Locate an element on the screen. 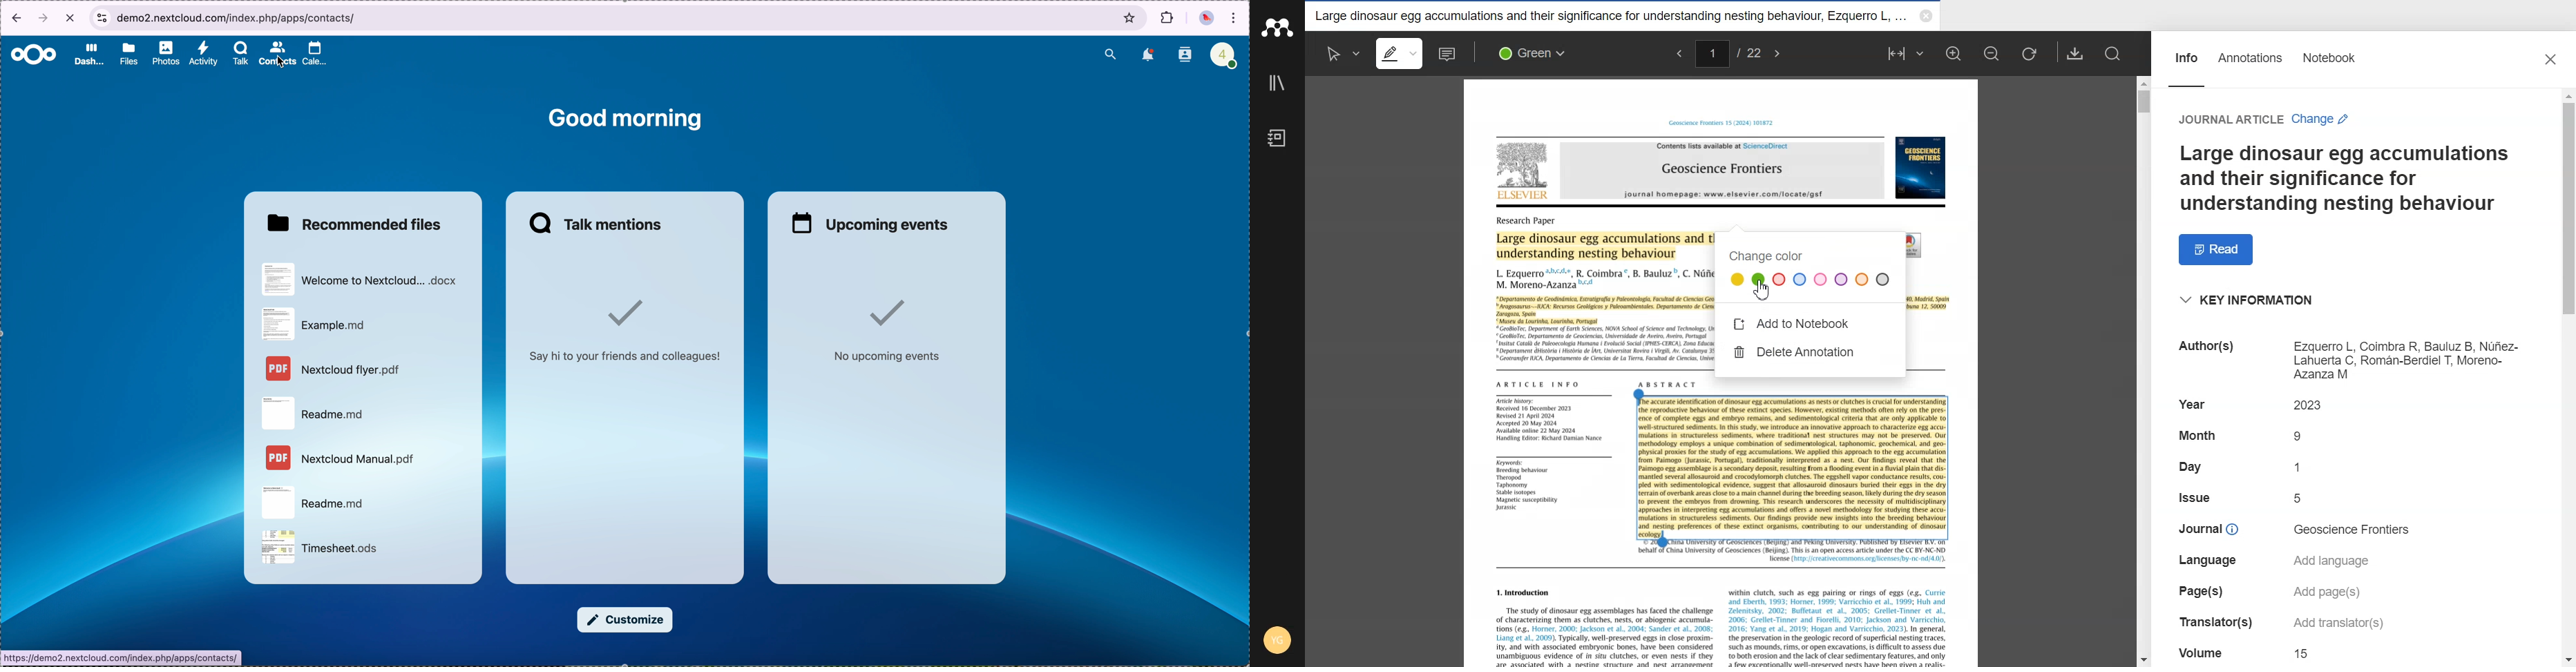 The width and height of the screenshot is (2576, 672). text is located at coordinates (2300, 498).